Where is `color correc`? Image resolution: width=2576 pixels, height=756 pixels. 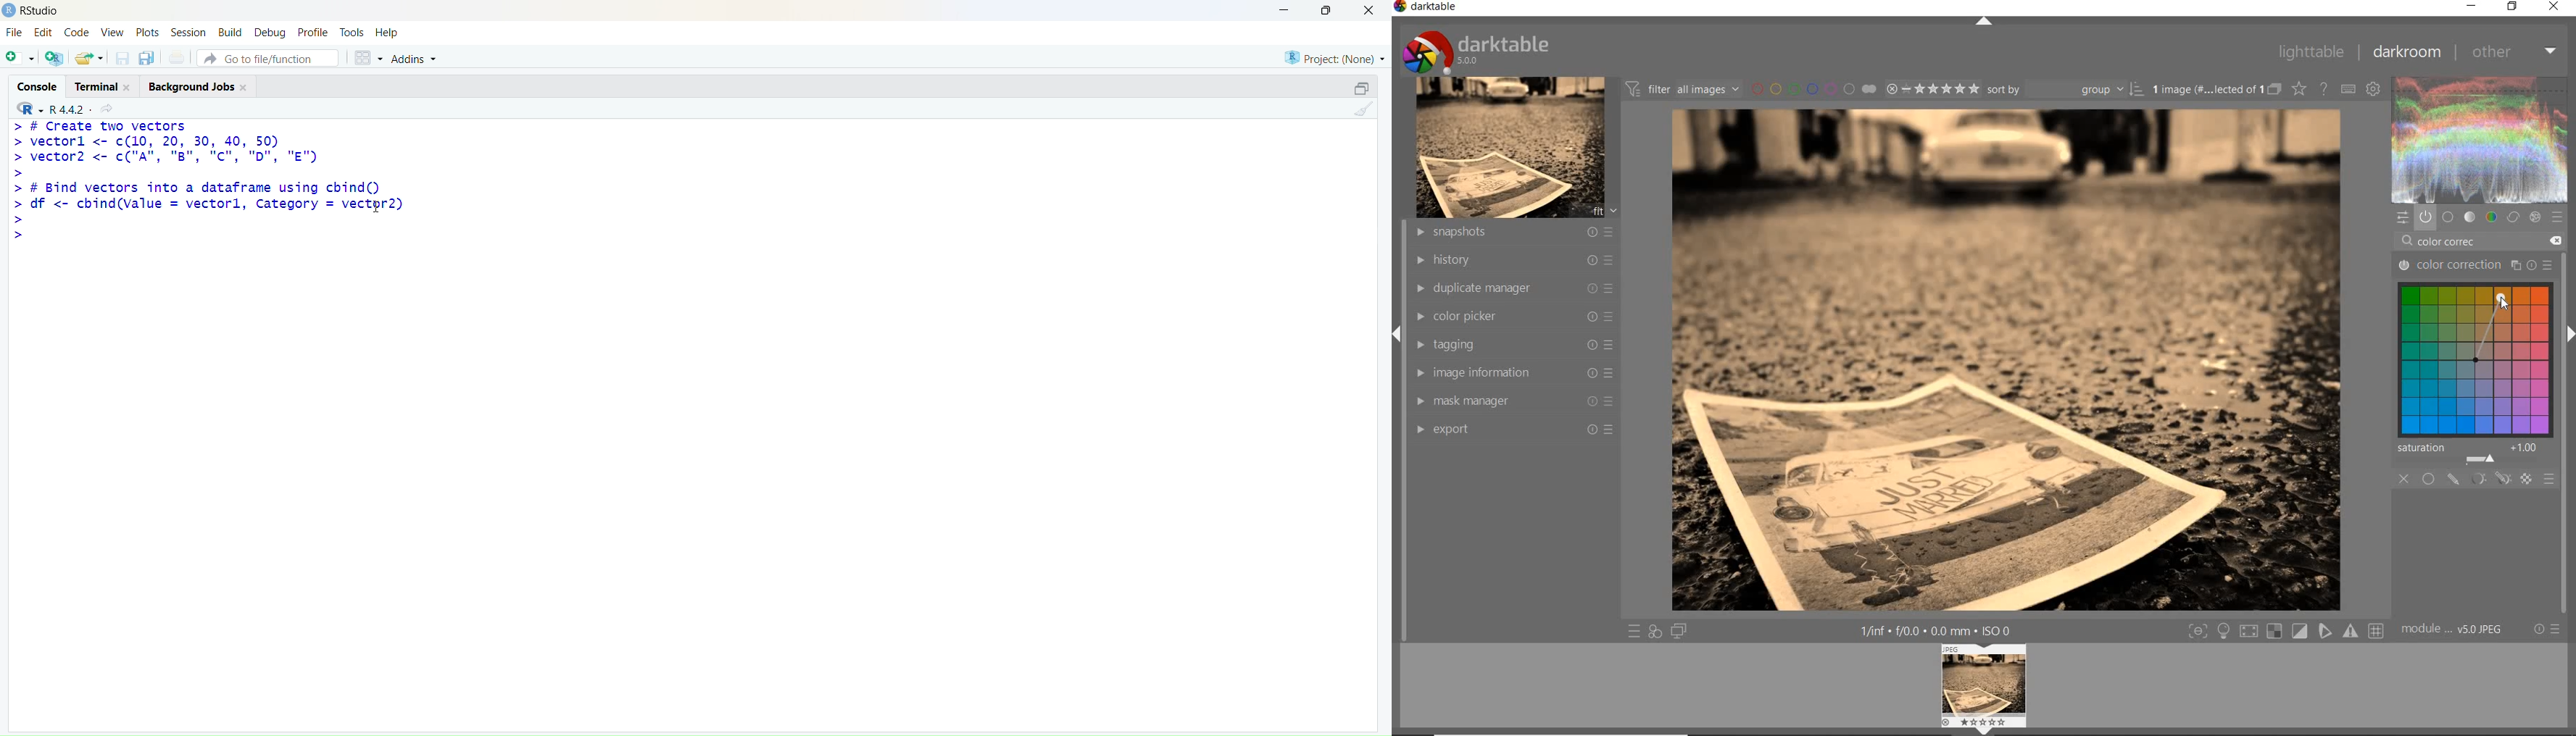 color correc is located at coordinates (2457, 243).